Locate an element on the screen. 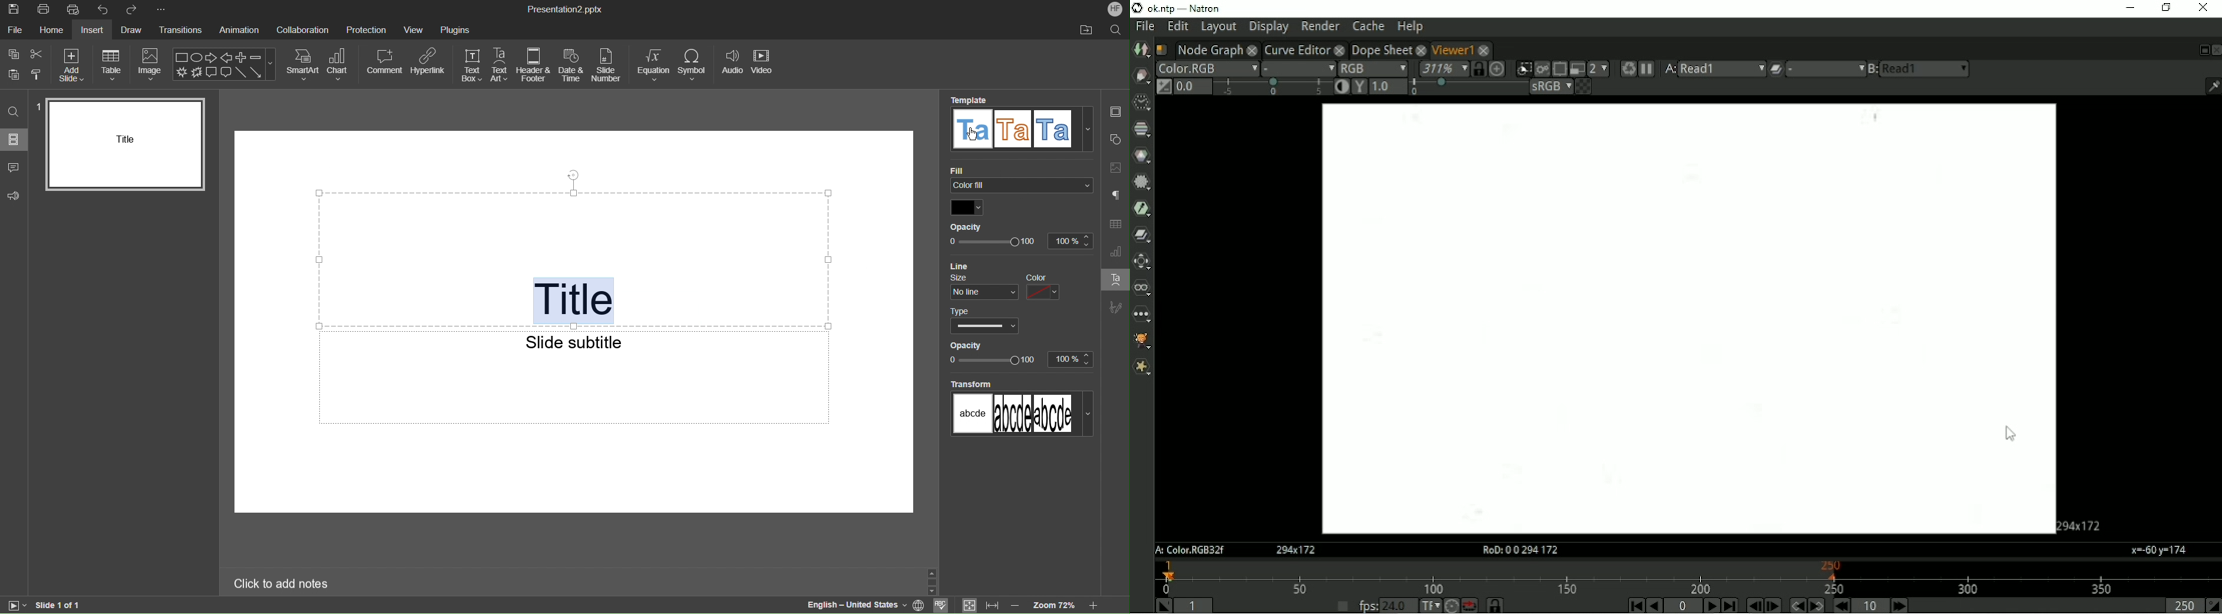 The image size is (2240, 616). Opacity is located at coordinates (1021, 355).